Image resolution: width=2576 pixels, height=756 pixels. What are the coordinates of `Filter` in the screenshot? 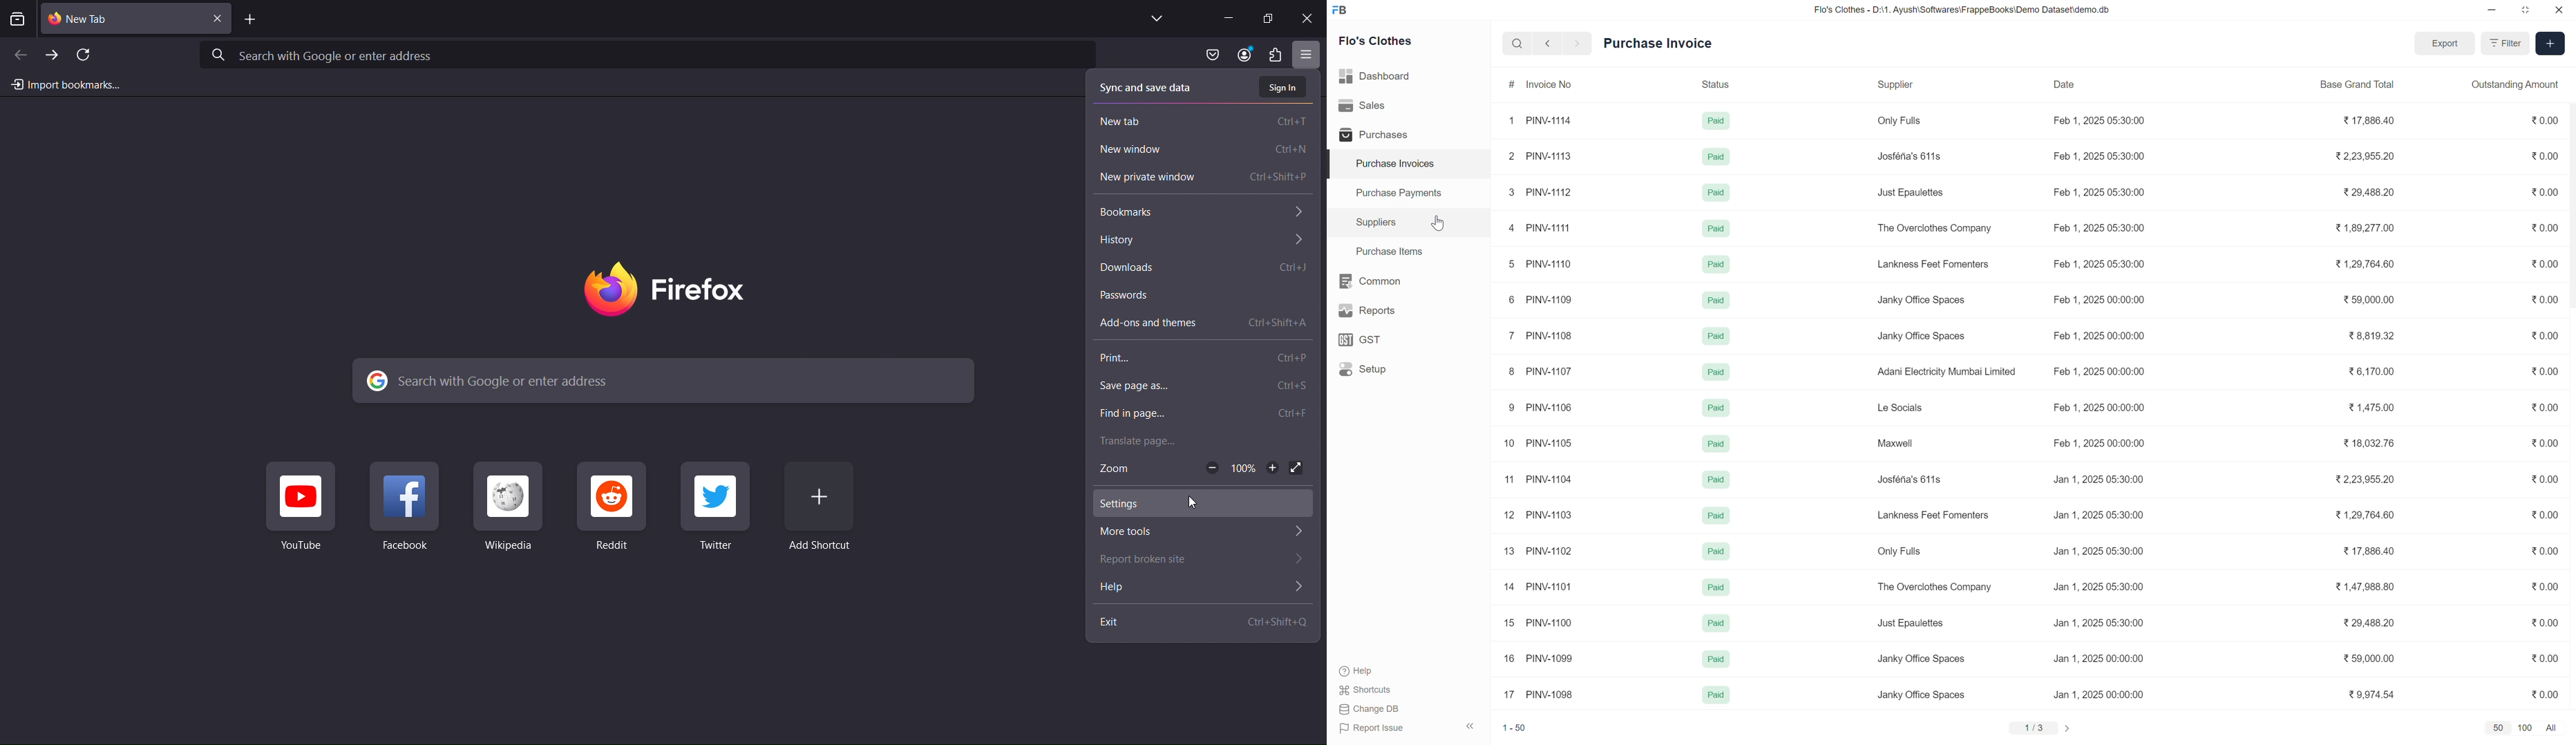 It's located at (2506, 43).